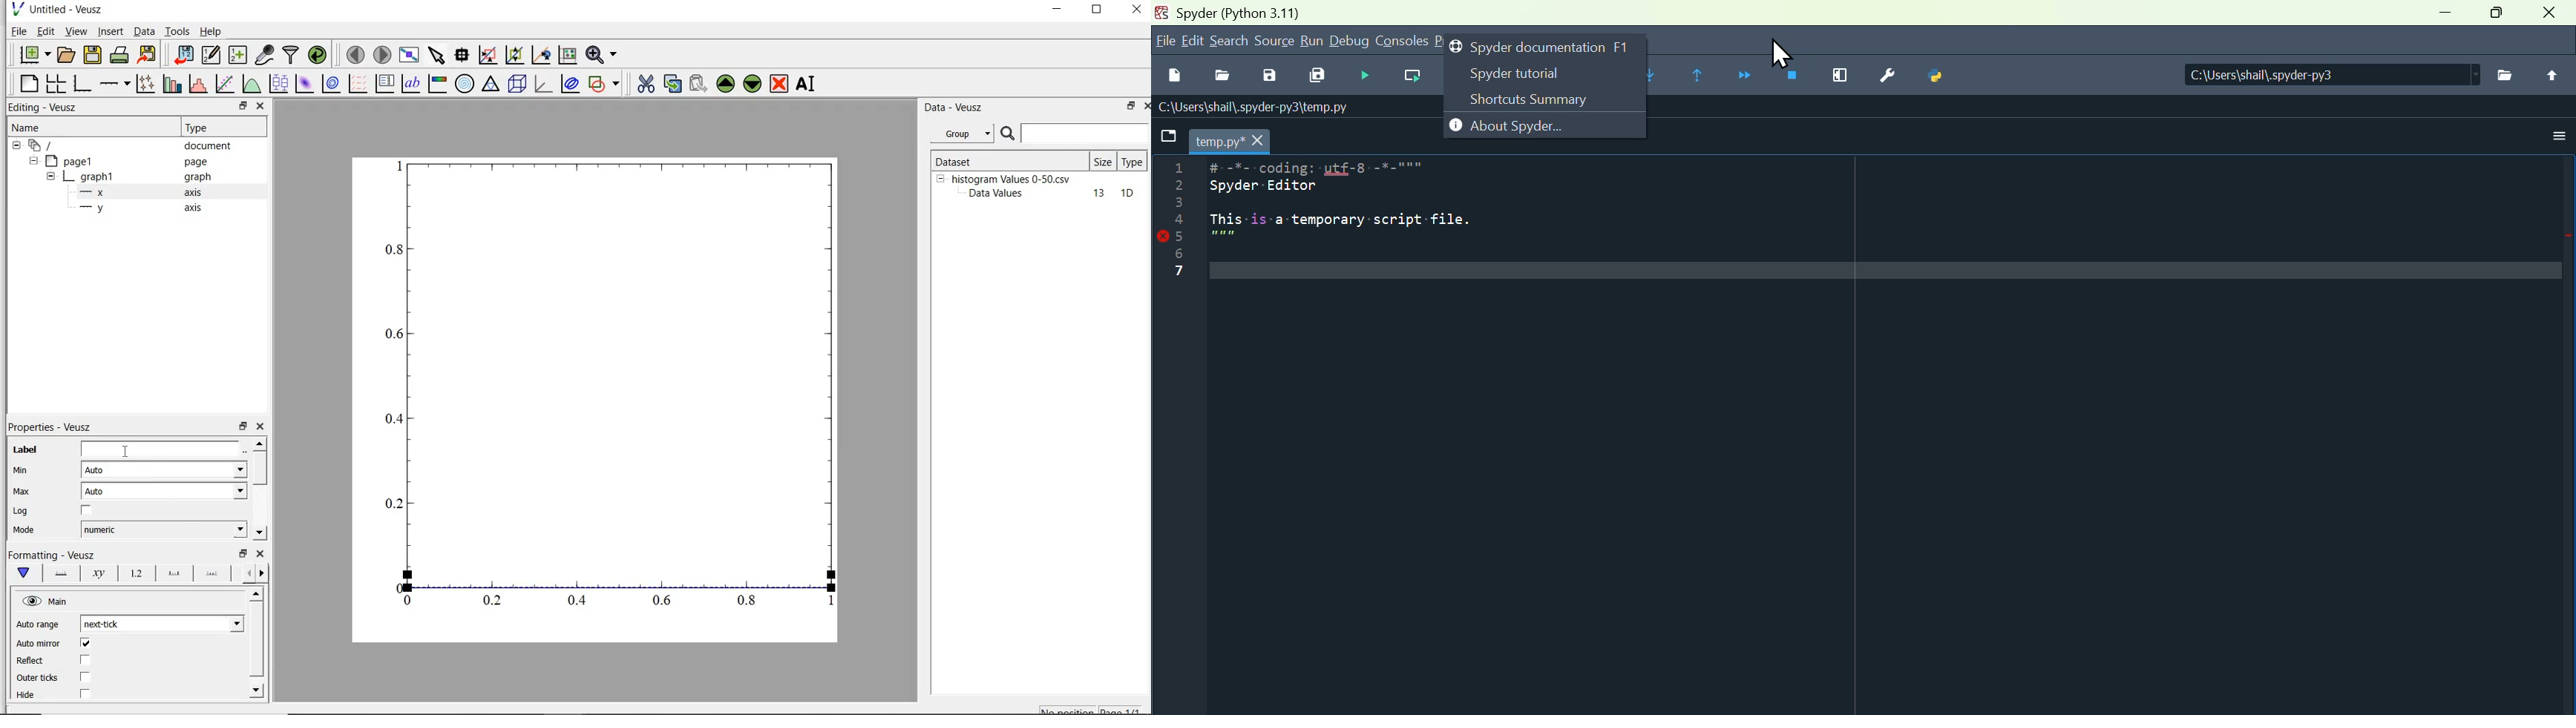  I want to click on minimize, so click(2443, 13).